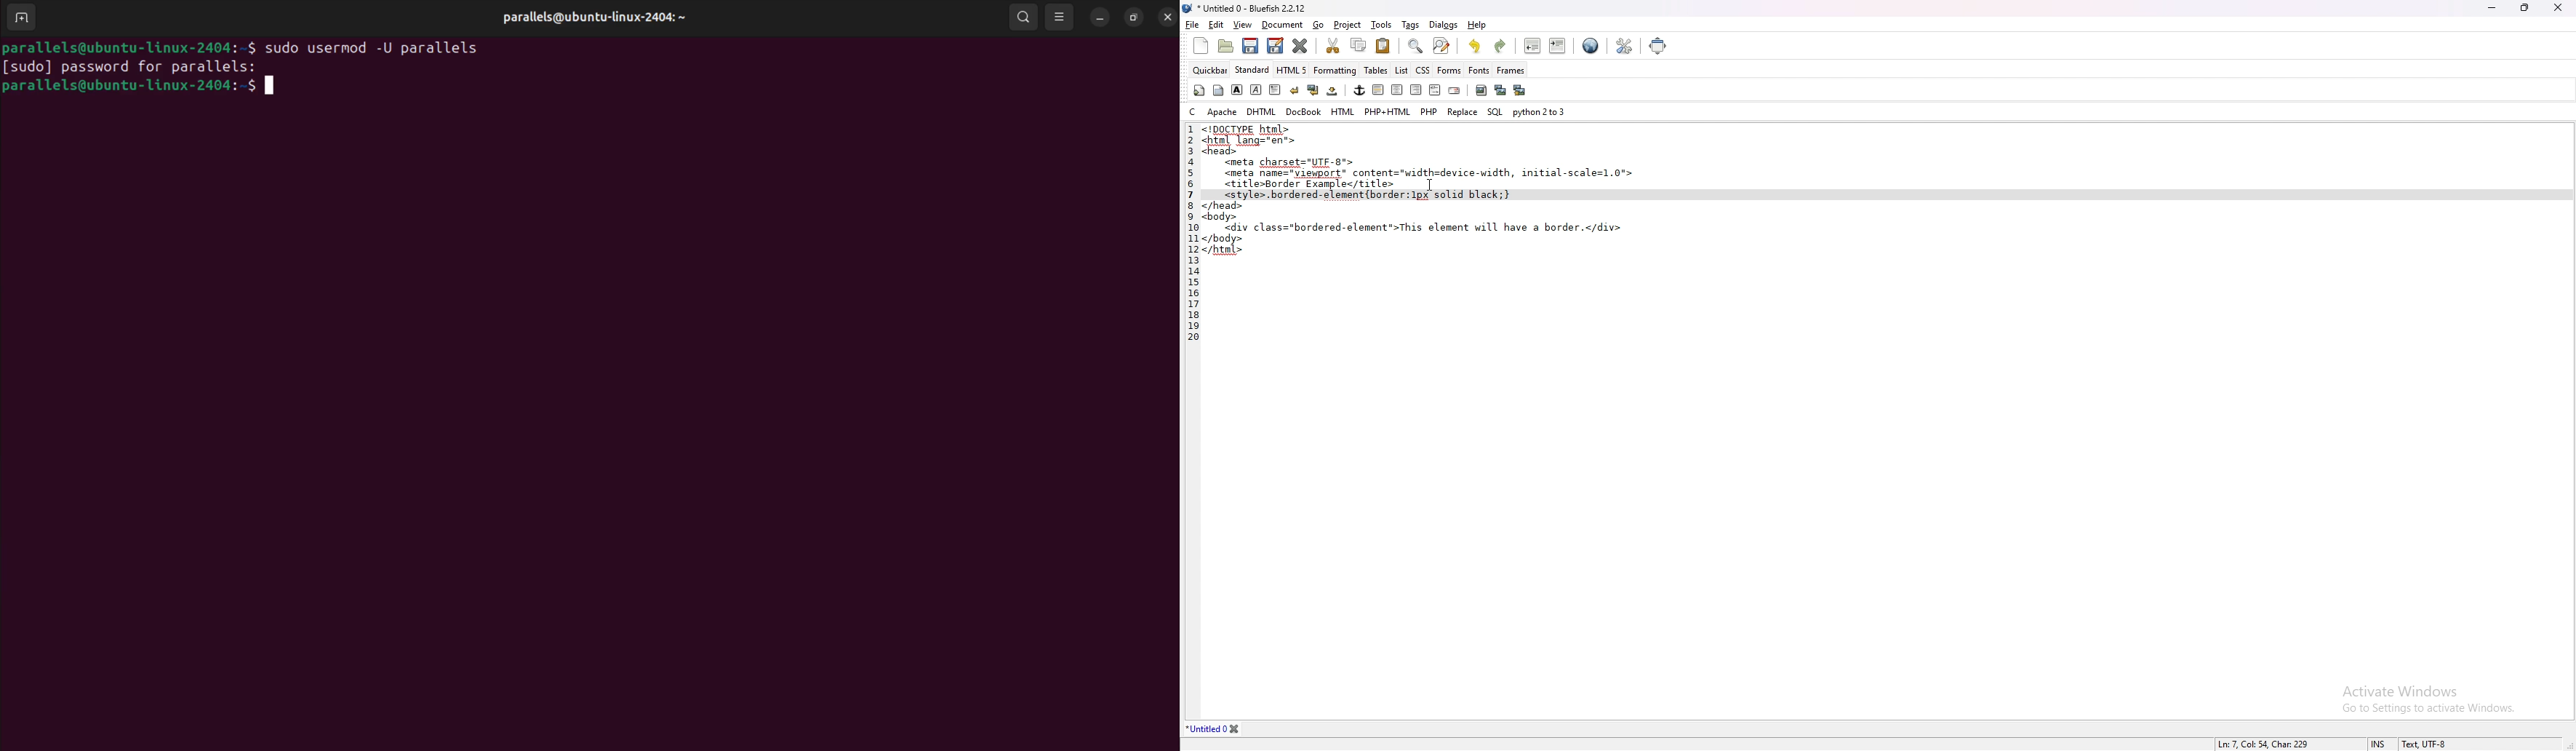 The height and width of the screenshot is (756, 2576). What do you see at coordinates (1300, 45) in the screenshot?
I see `close current file` at bounding box center [1300, 45].